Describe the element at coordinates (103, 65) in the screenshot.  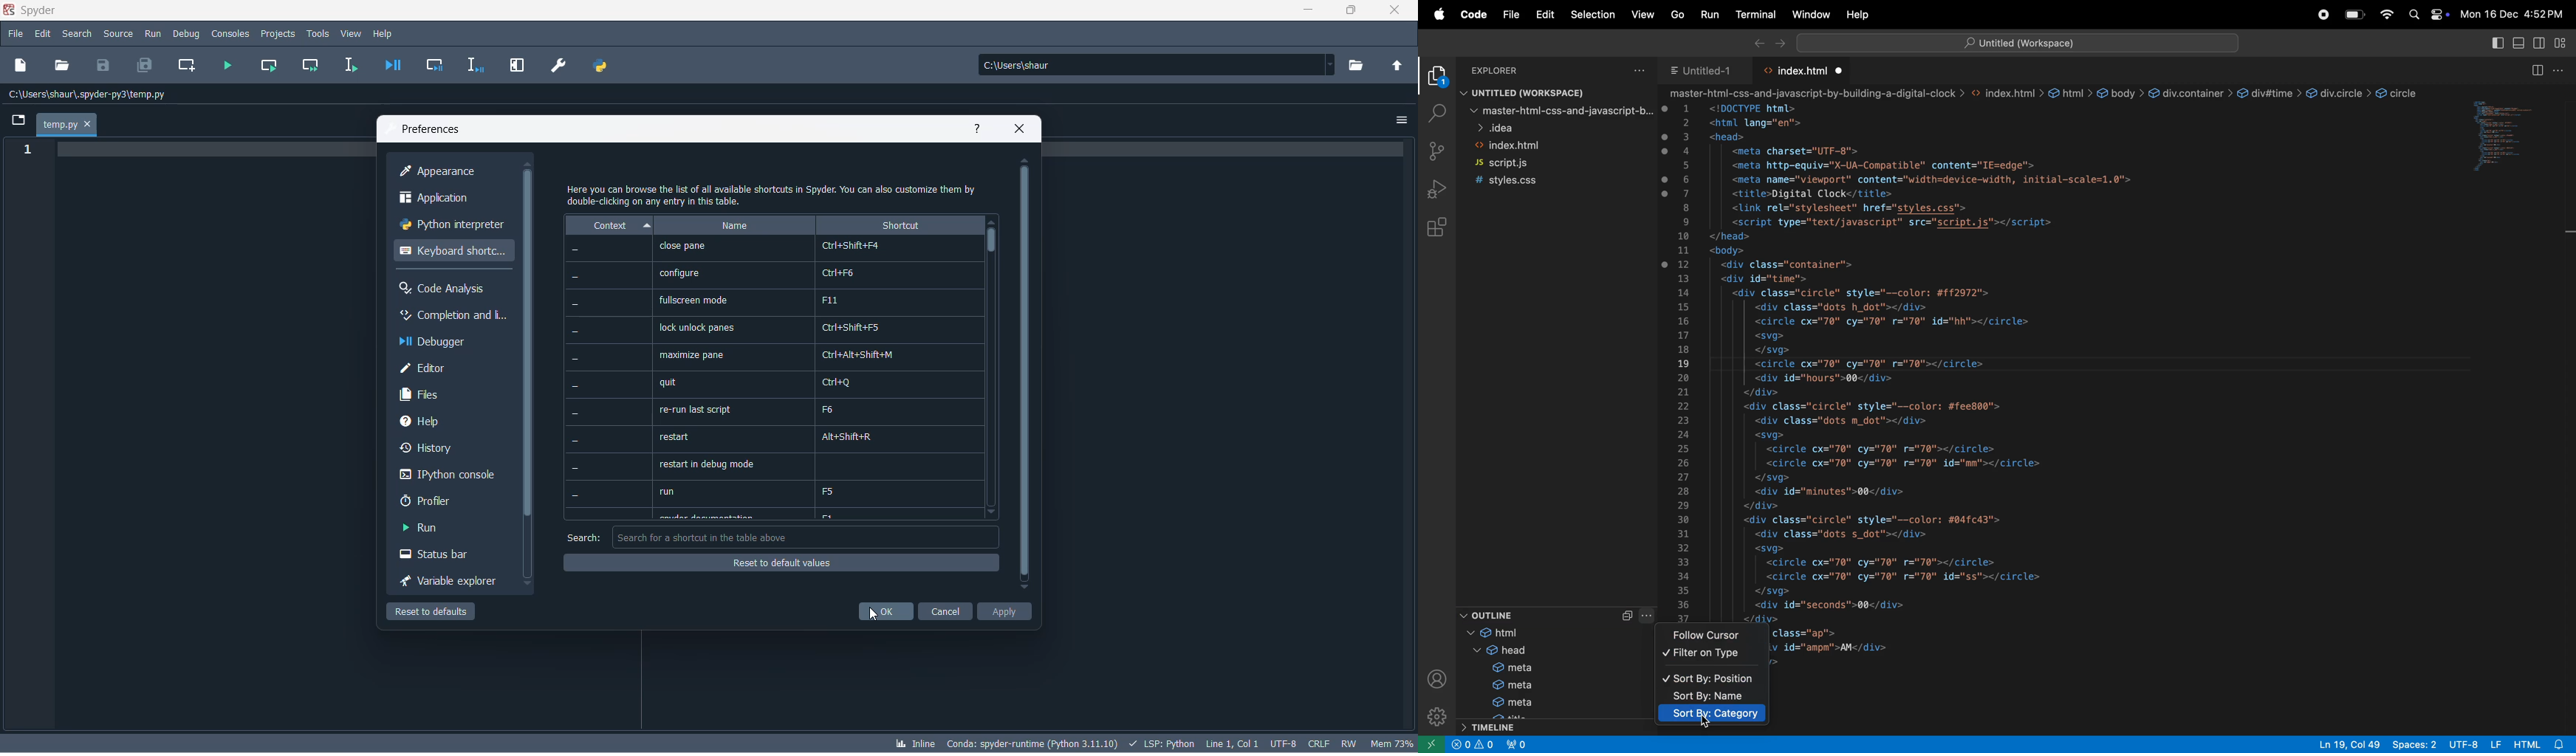
I see `save` at that location.